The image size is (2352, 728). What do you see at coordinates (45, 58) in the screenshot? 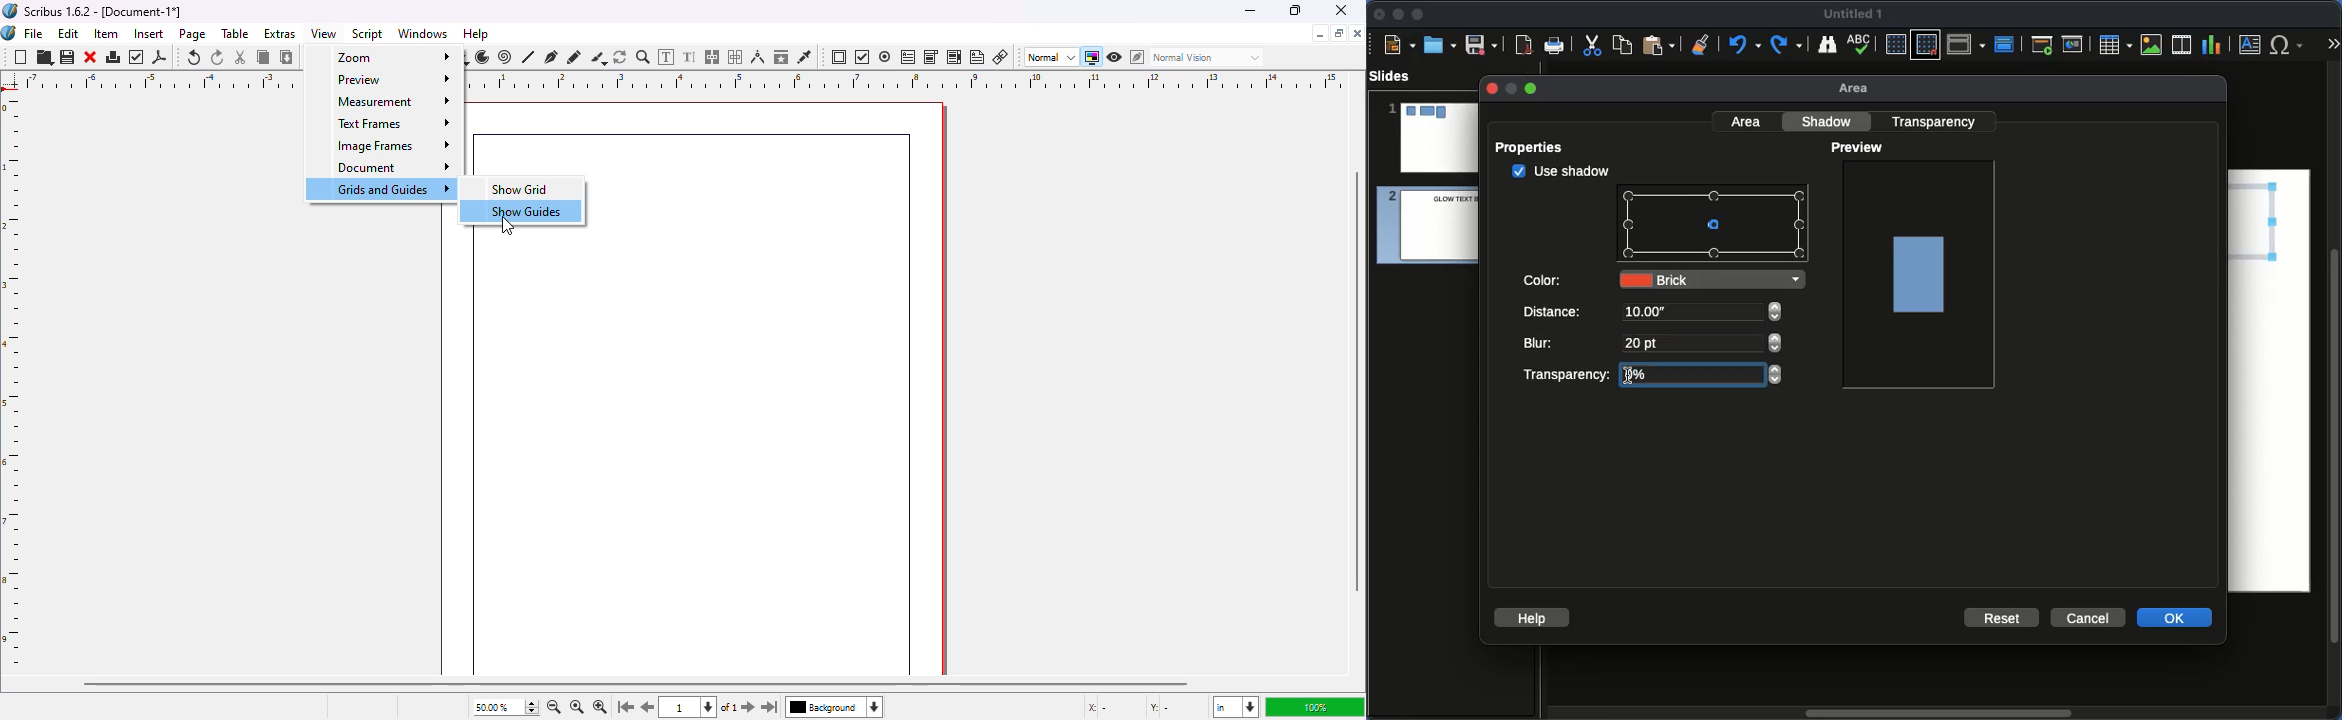
I see `open` at bounding box center [45, 58].